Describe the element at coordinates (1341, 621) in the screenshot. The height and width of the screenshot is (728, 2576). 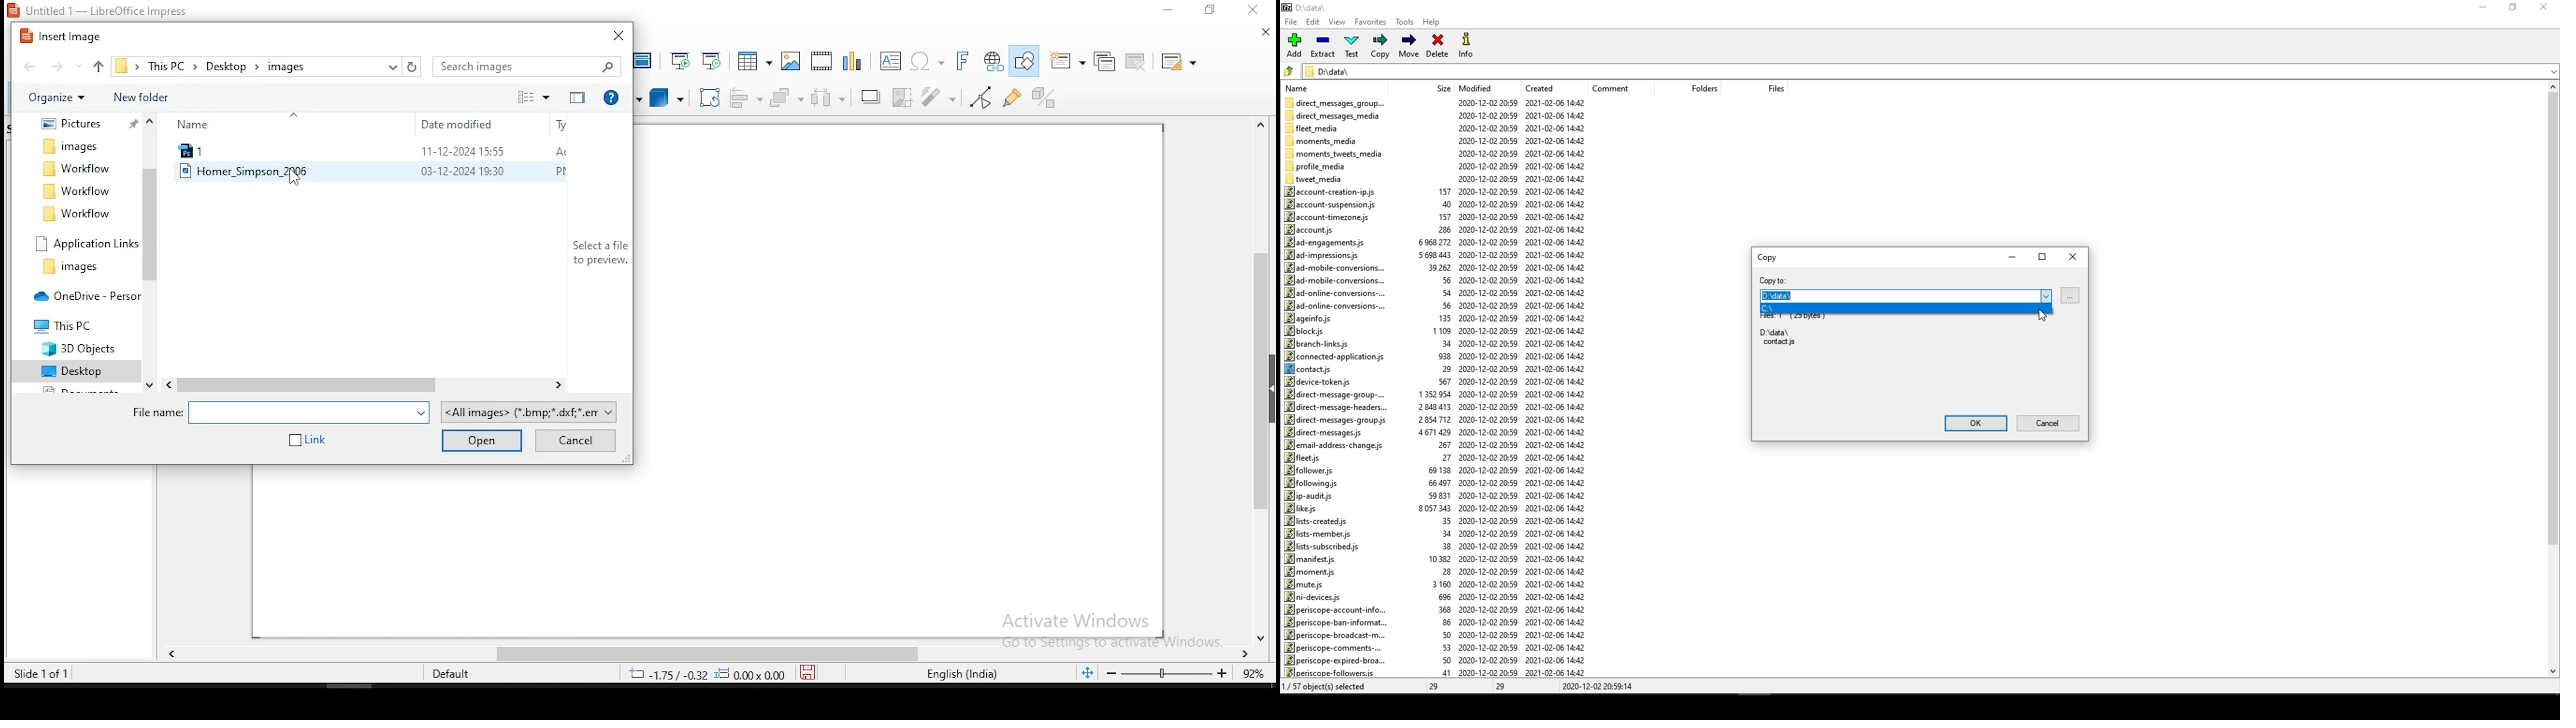
I see `periscope-ban-informat` at that location.